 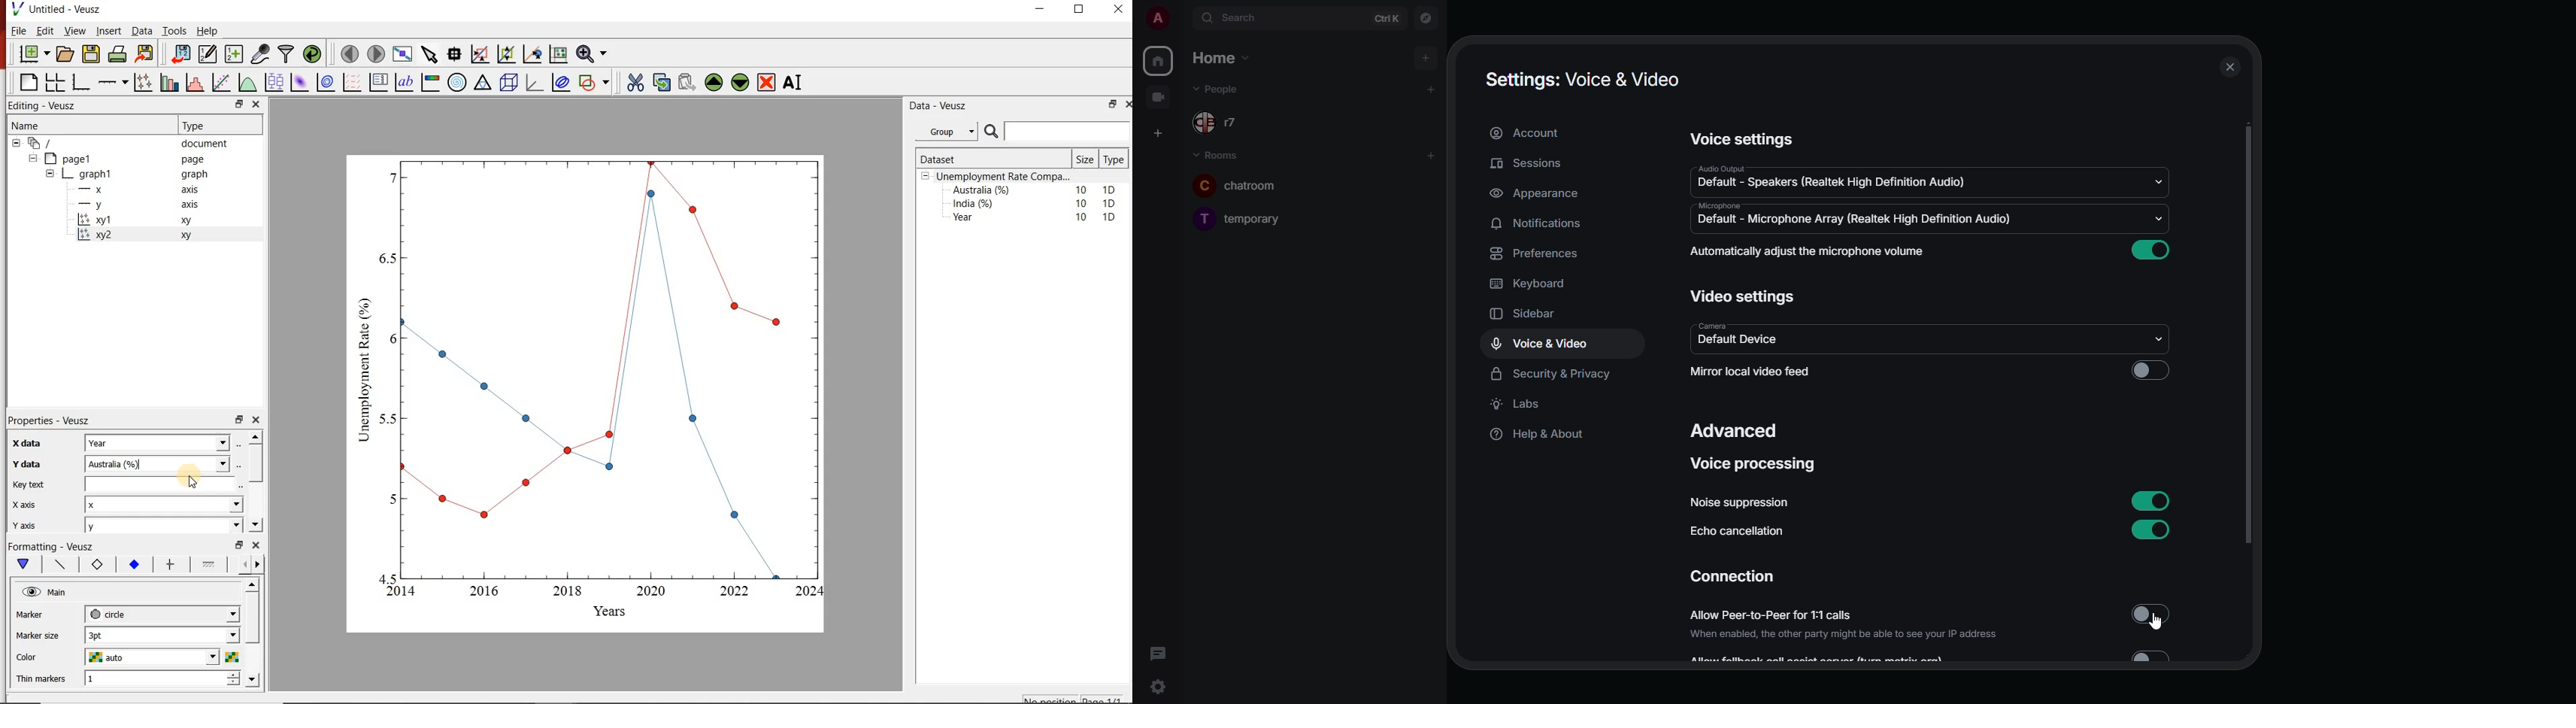 What do you see at coordinates (2148, 529) in the screenshot?
I see `enabled` at bounding box center [2148, 529].